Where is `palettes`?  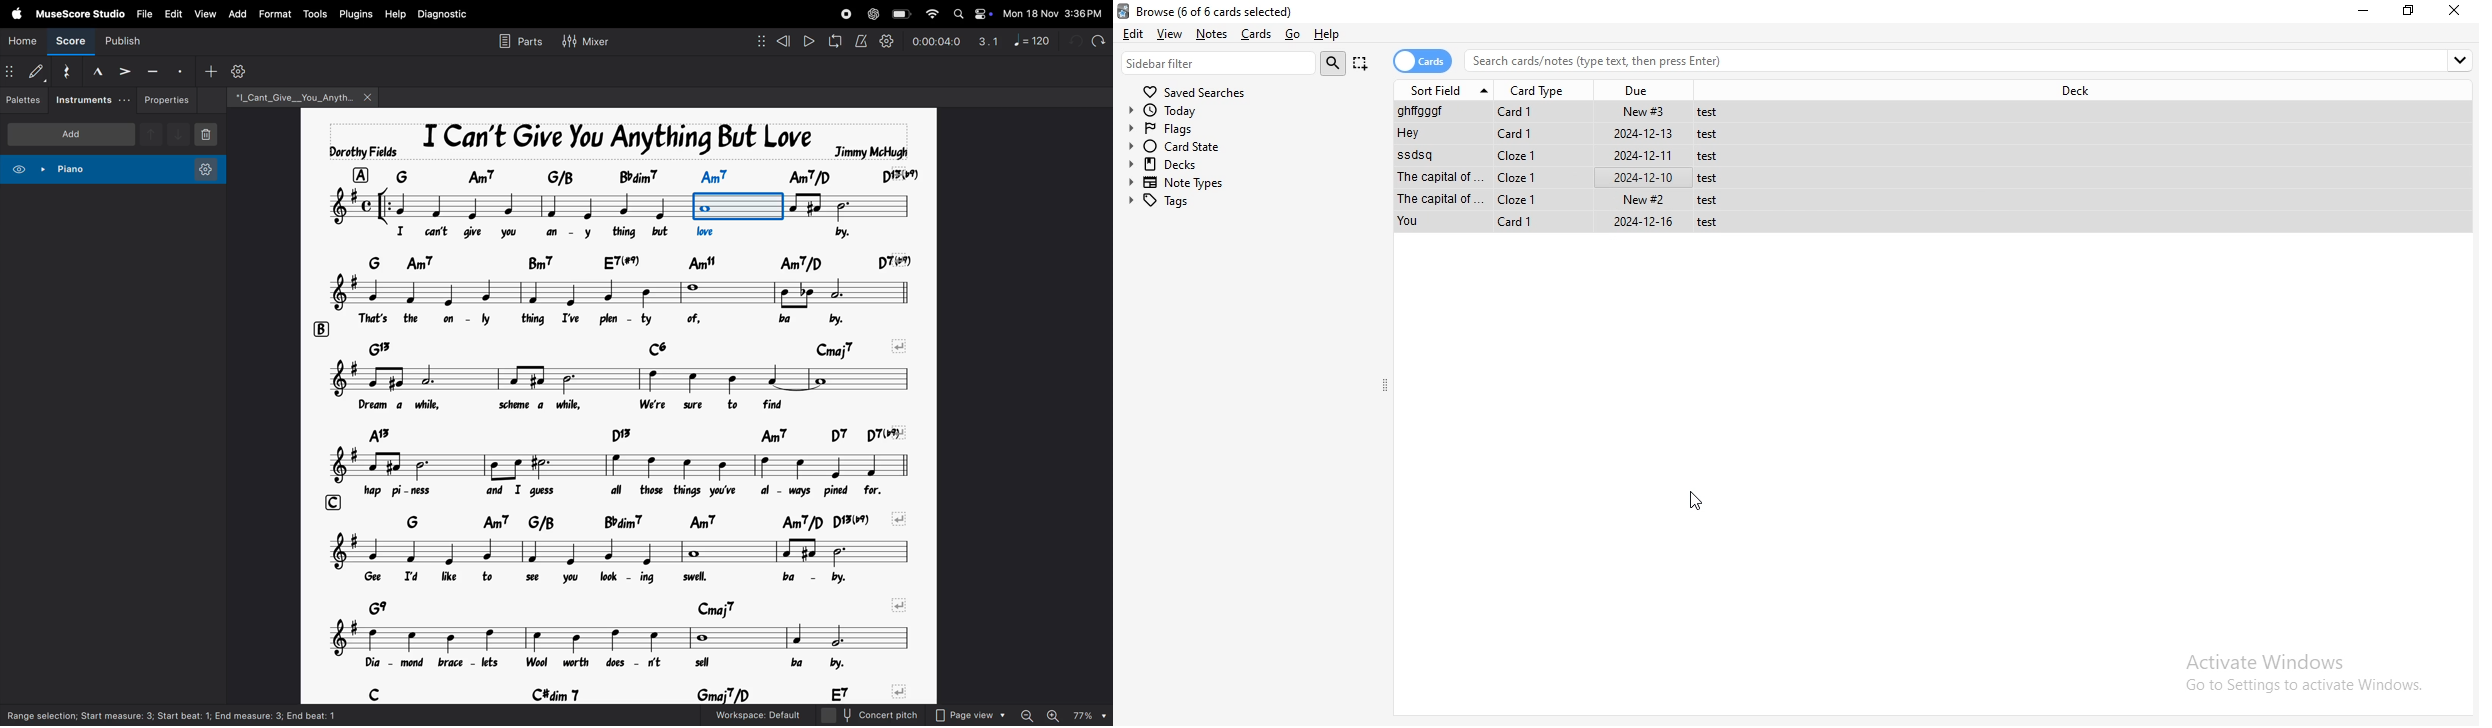 palettes is located at coordinates (25, 99).